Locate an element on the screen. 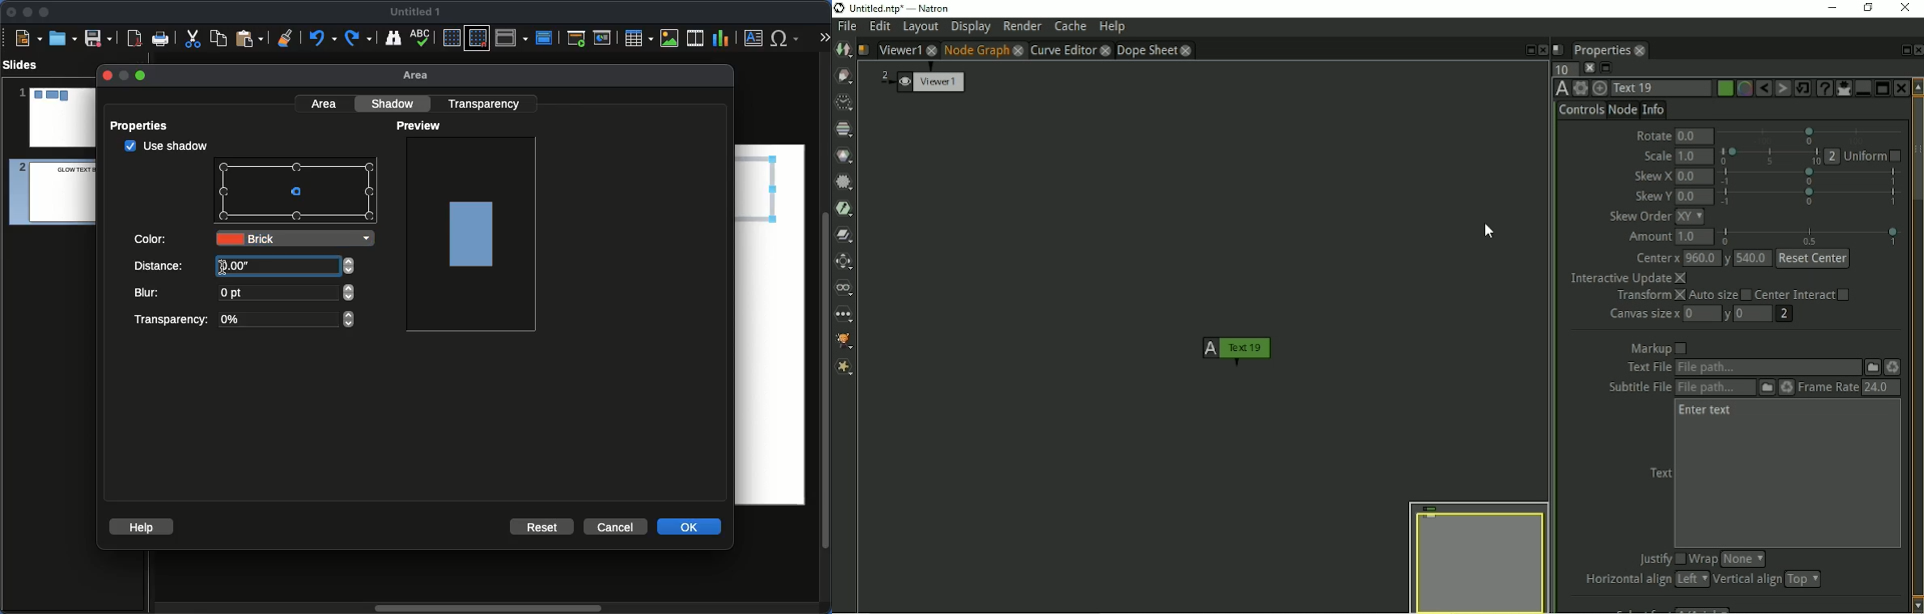  Area is located at coordinates (326, 103).